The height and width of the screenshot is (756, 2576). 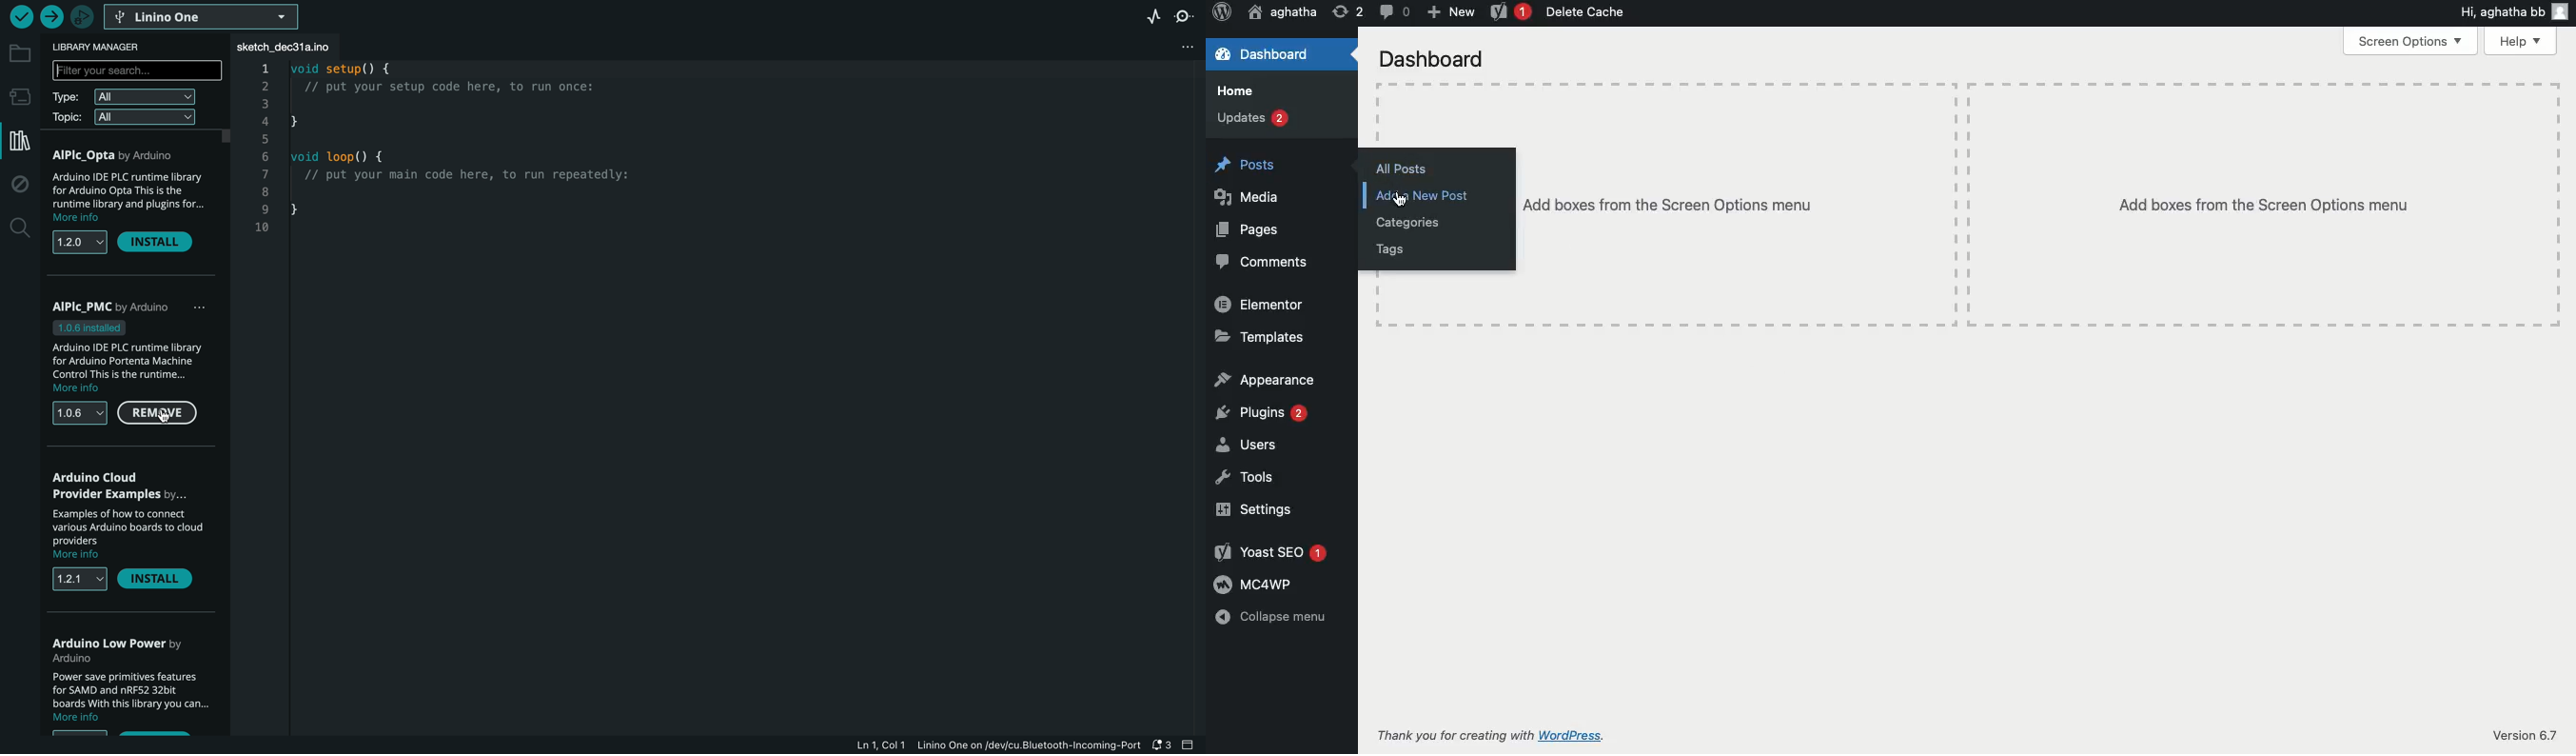 What do you see at coordinates (1284, 12) in the screenshot?
I see `‘aghatha` at bounding box center [1284, 12].